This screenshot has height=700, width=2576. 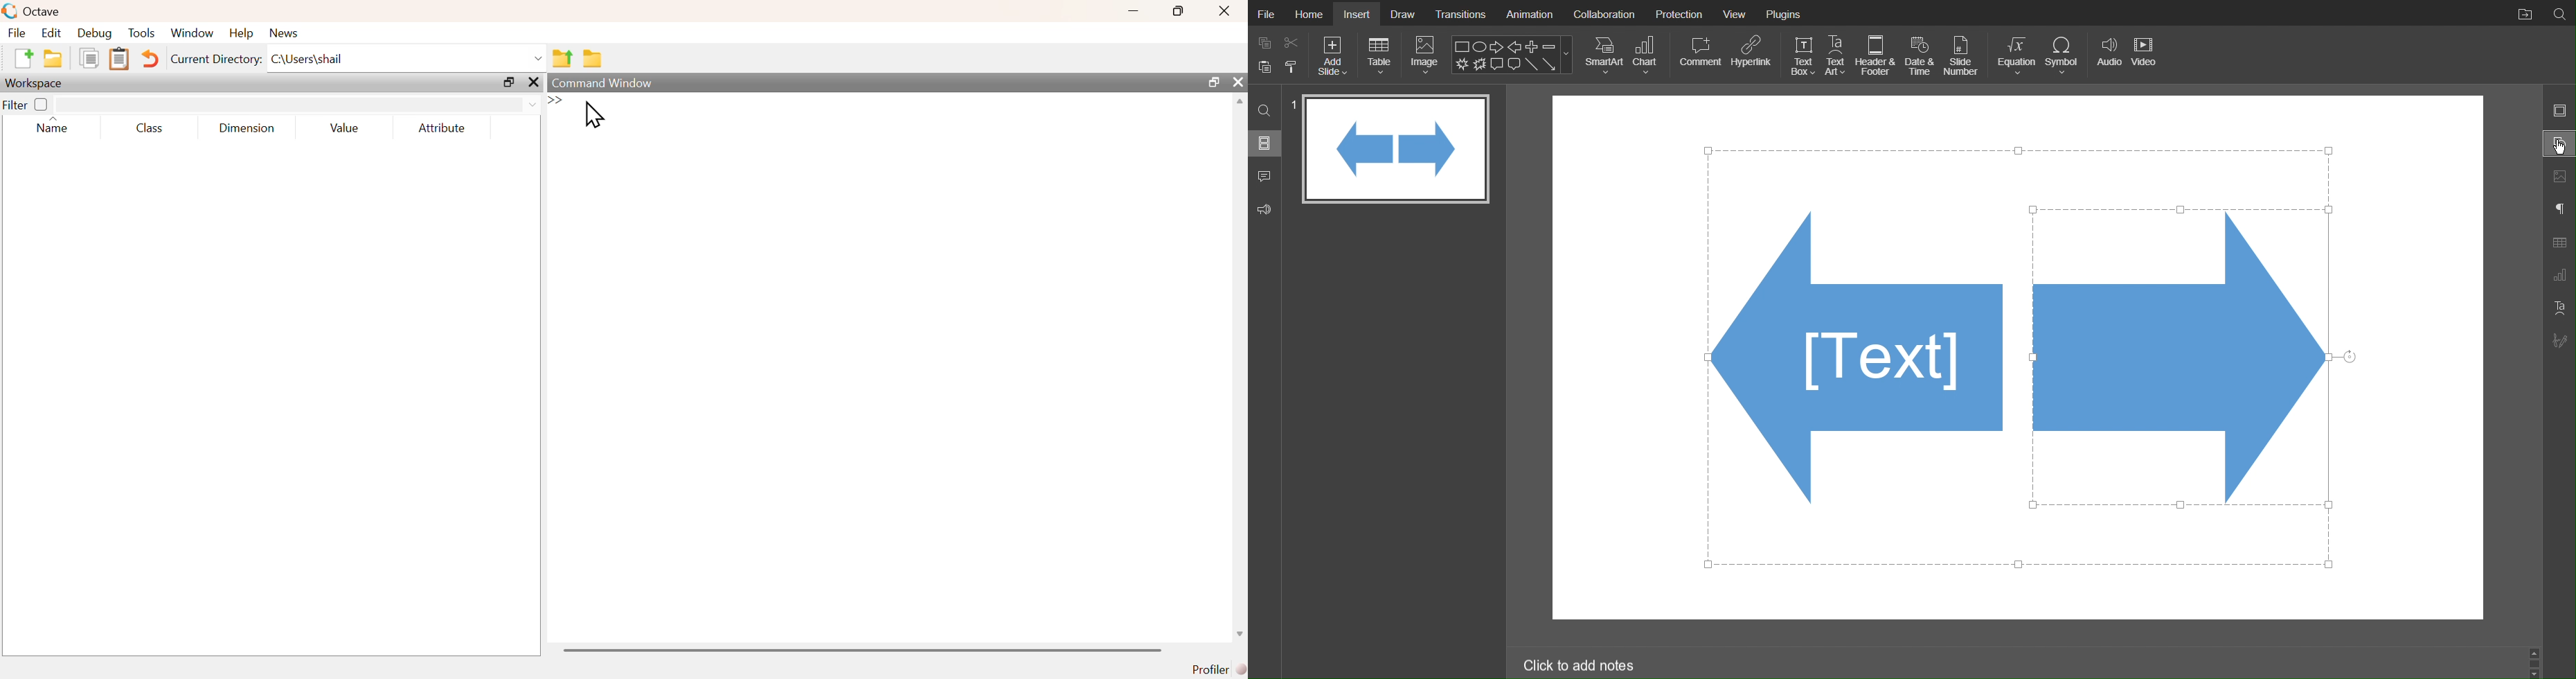 I want to click on Signature, so click(x=2559, y=340).